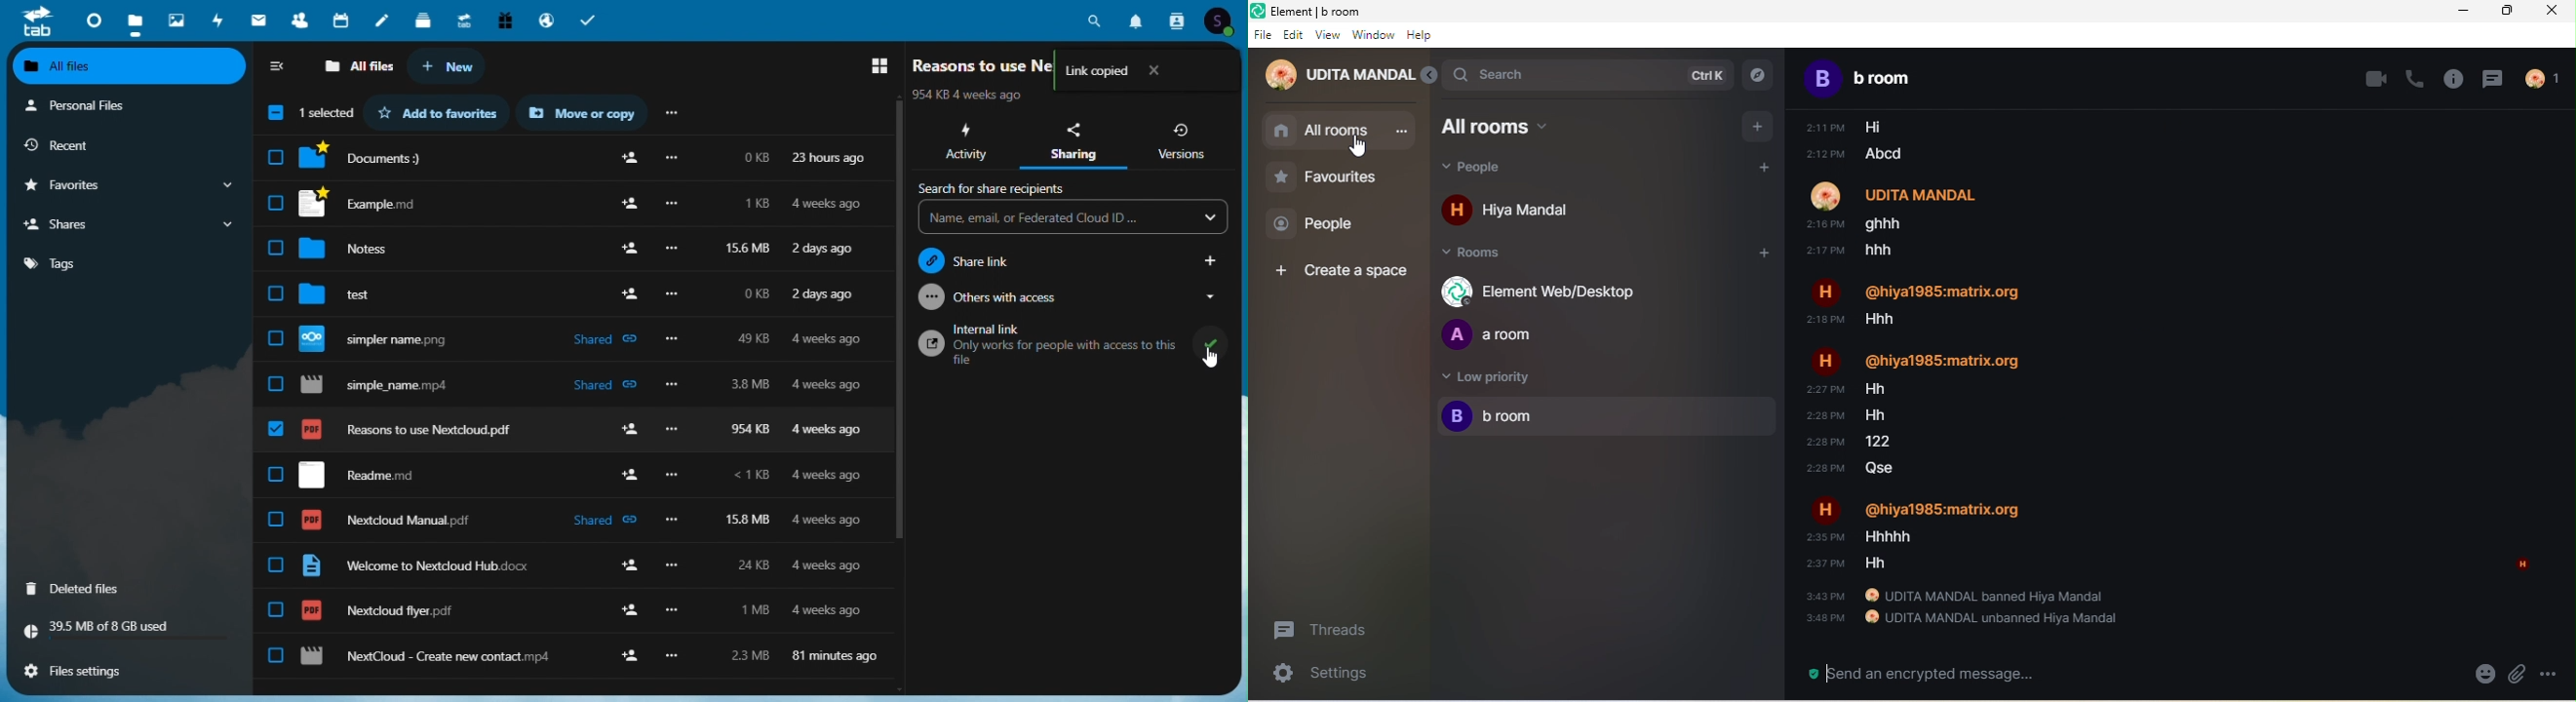  What do you see at coordinates (874, 65) in the screenshot?
I see `switch to grid view` at bounding box center [874, 65].